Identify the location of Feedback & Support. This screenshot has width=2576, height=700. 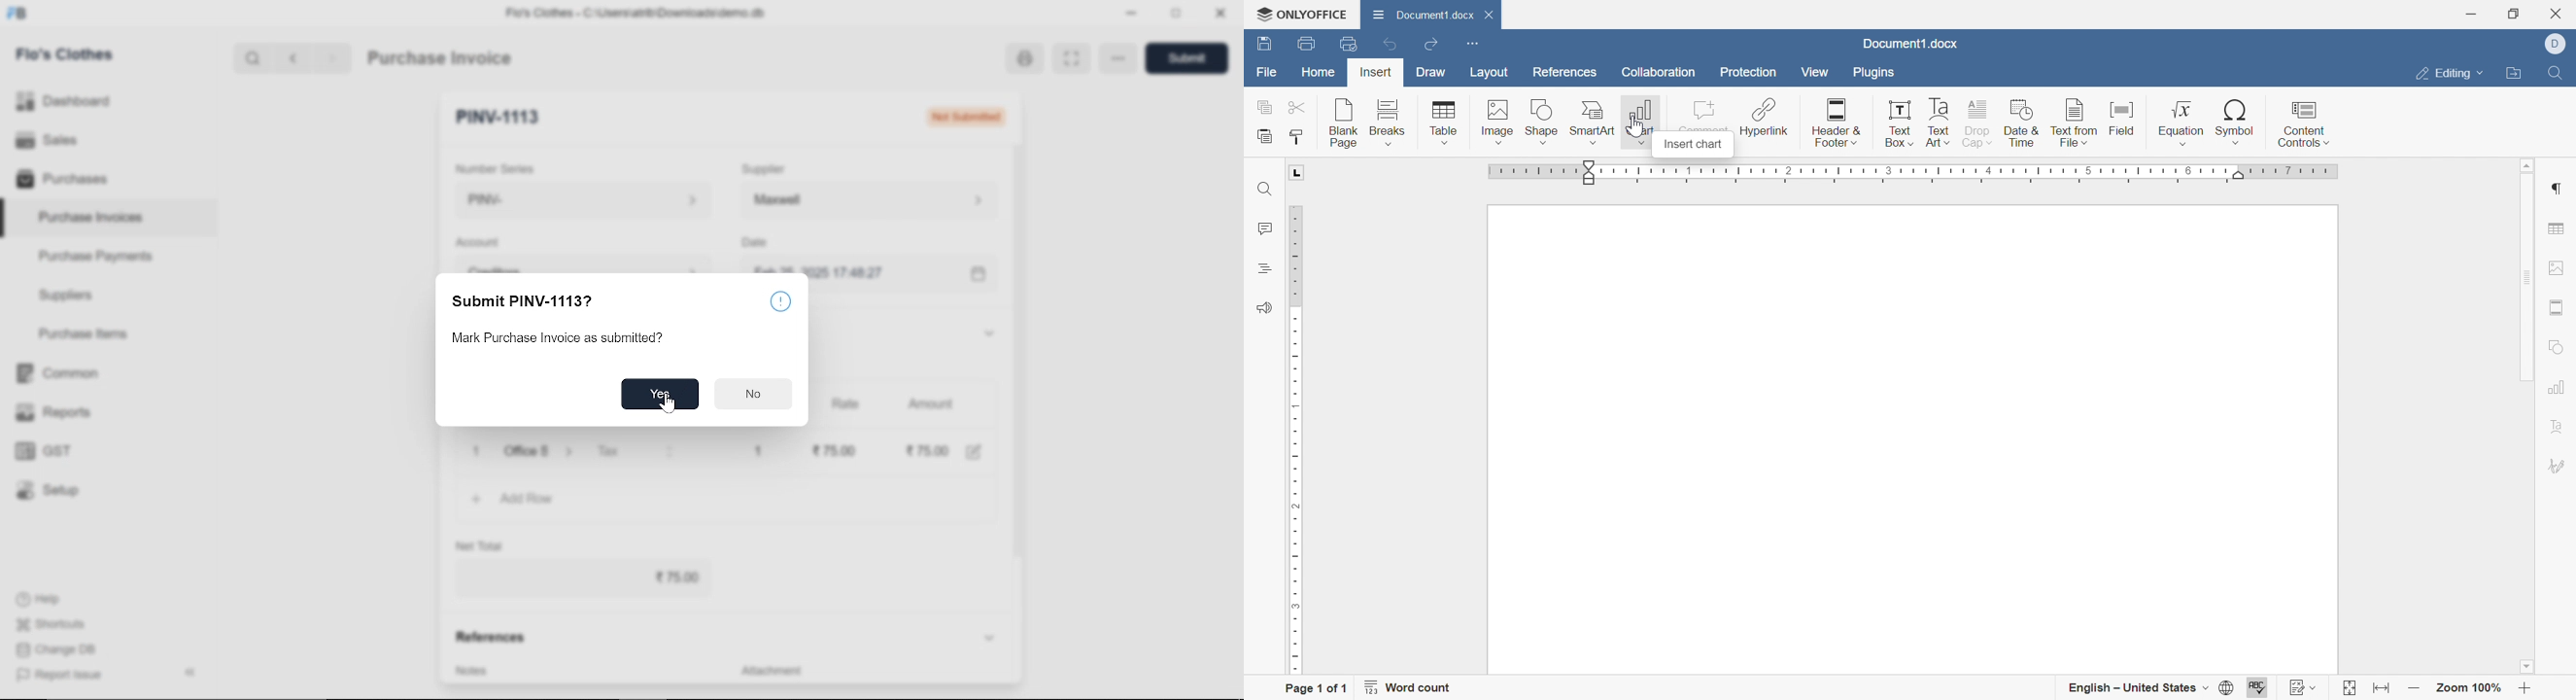
(1265, 306).